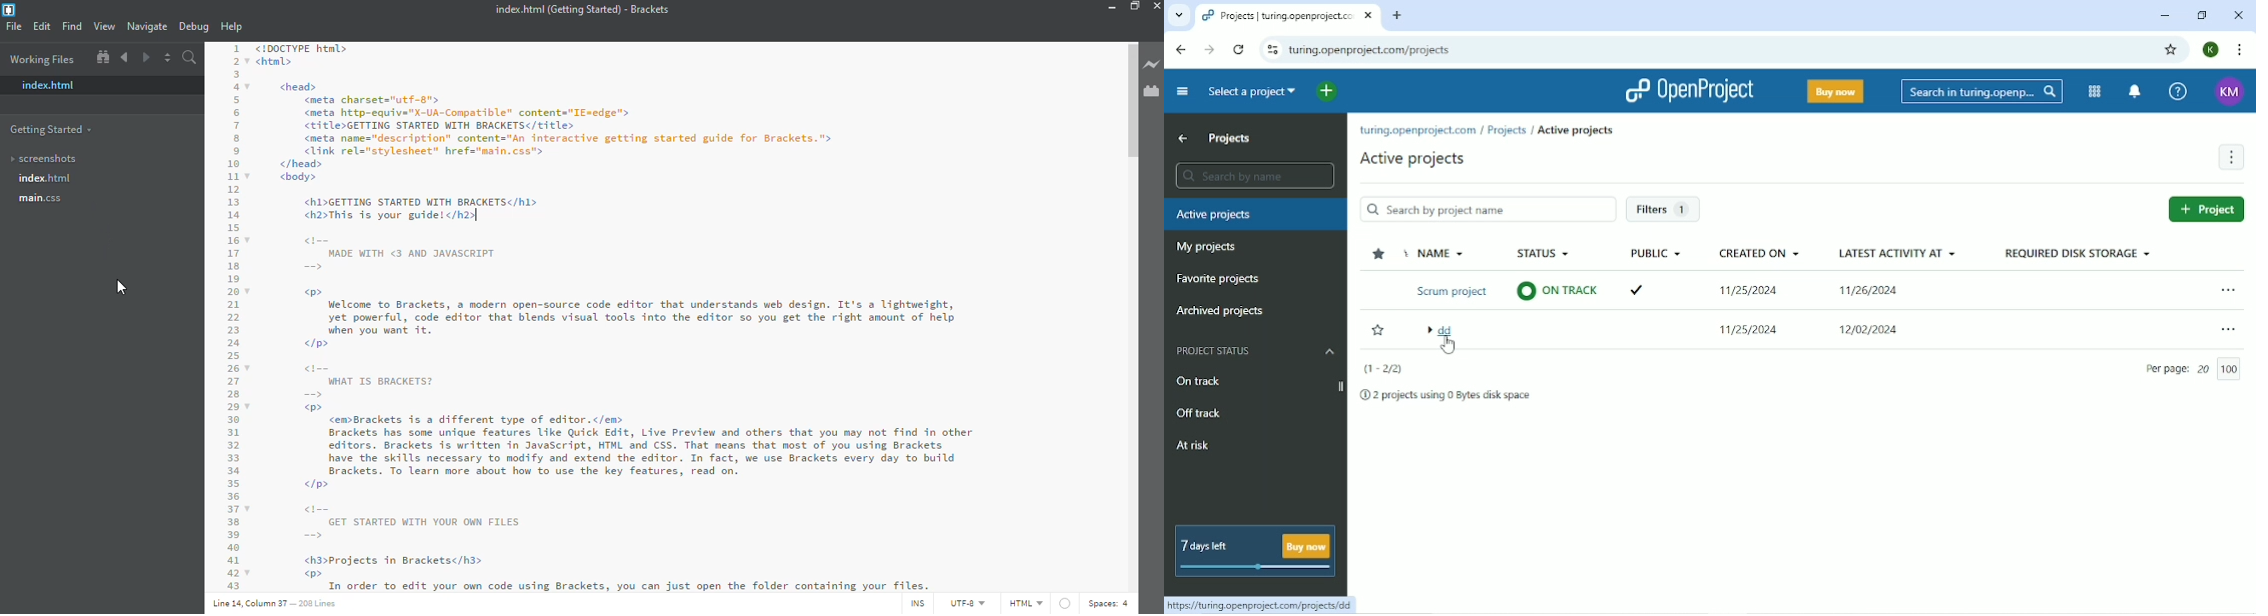  I want to click on getting started, so click(55, 130).